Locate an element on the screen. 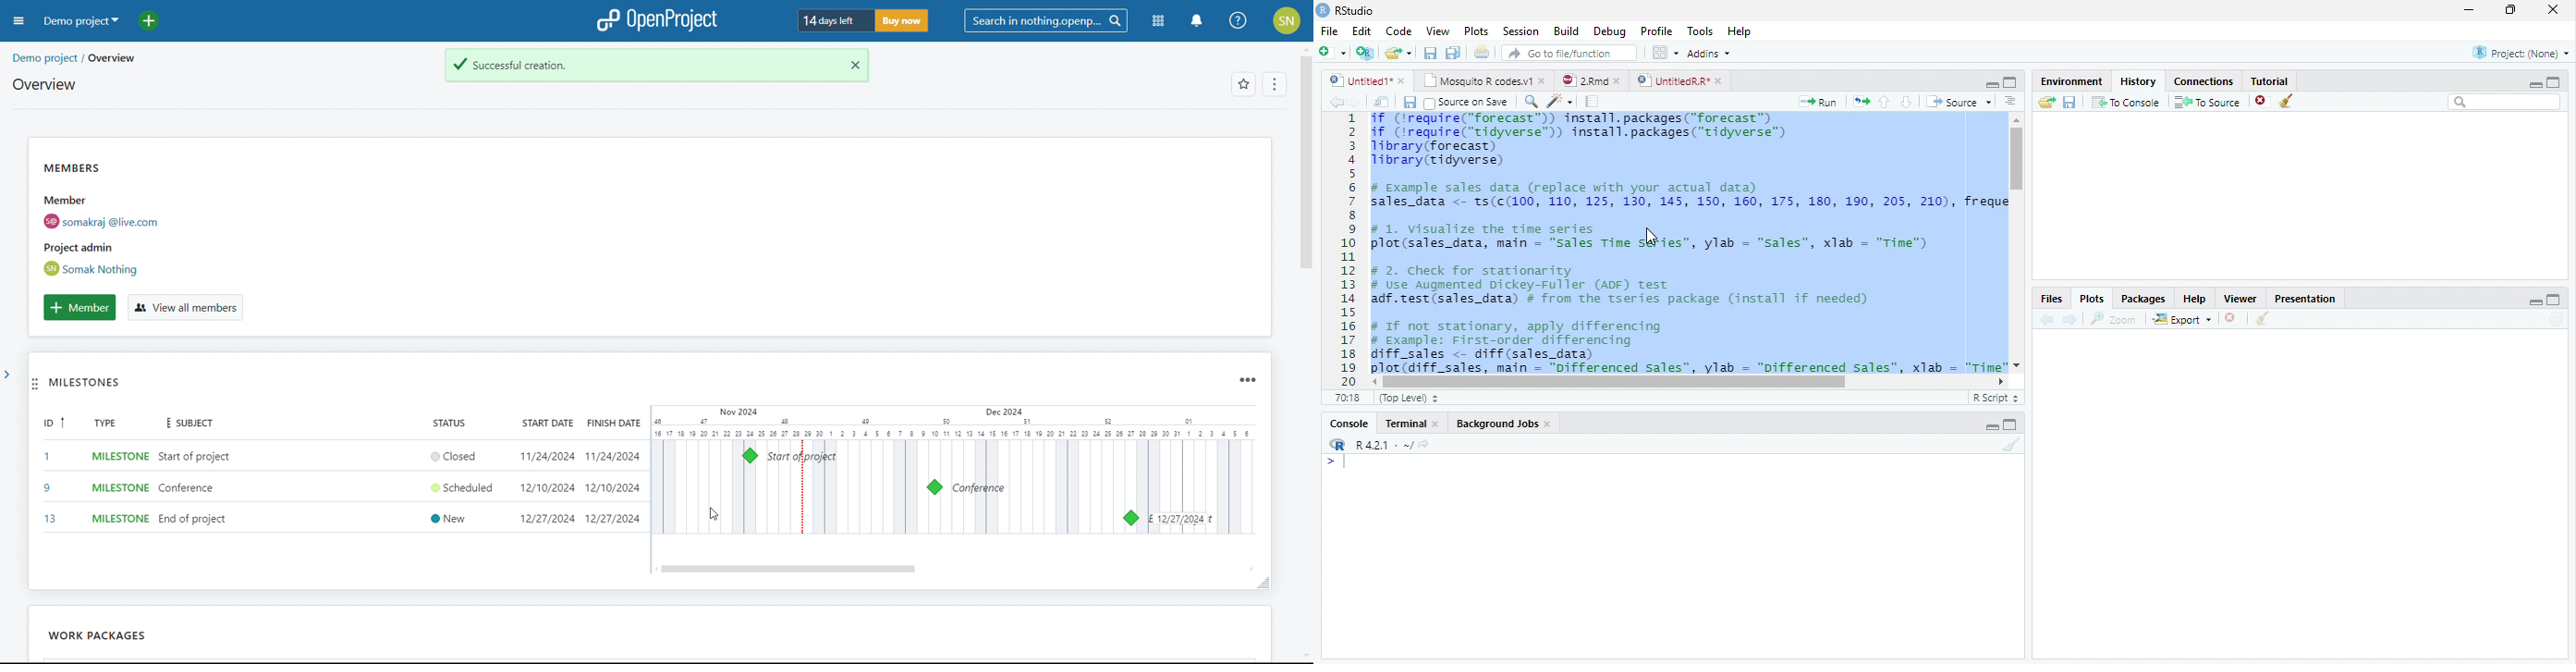 The image size is (2576, 672). Compile Report is located at coordinates (1593, 101).